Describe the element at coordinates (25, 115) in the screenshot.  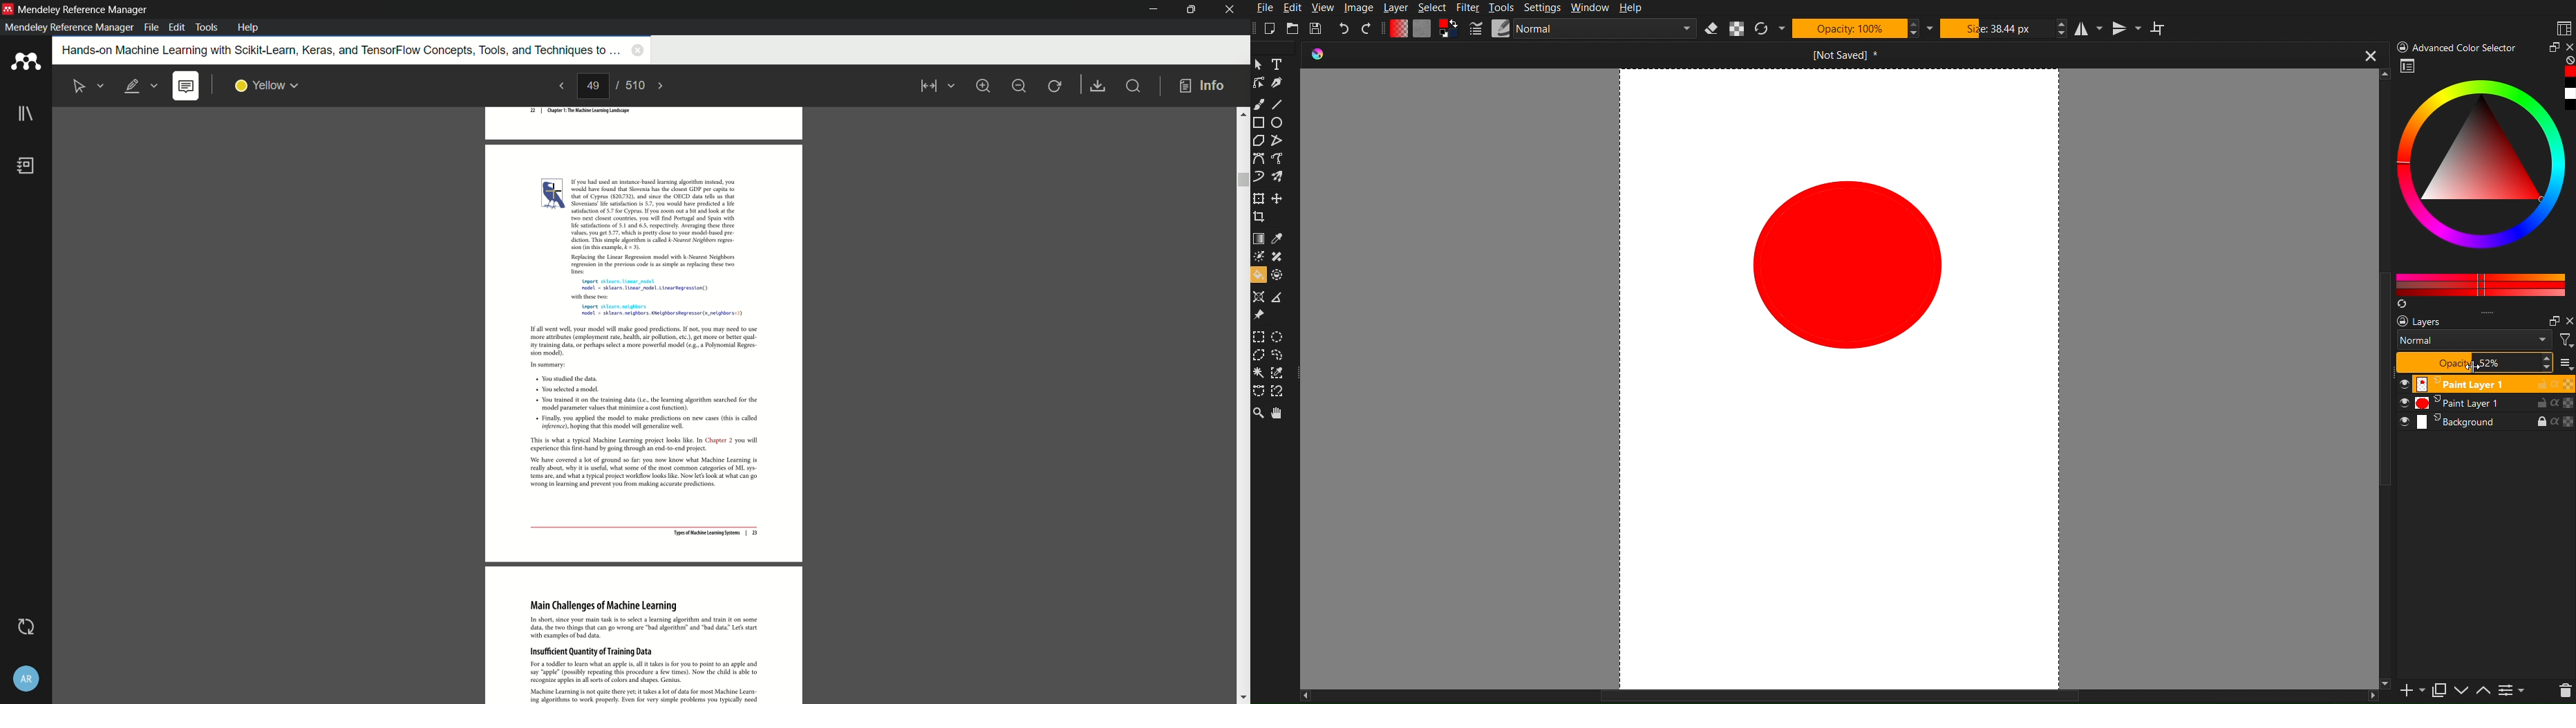
I see `library` at that location.